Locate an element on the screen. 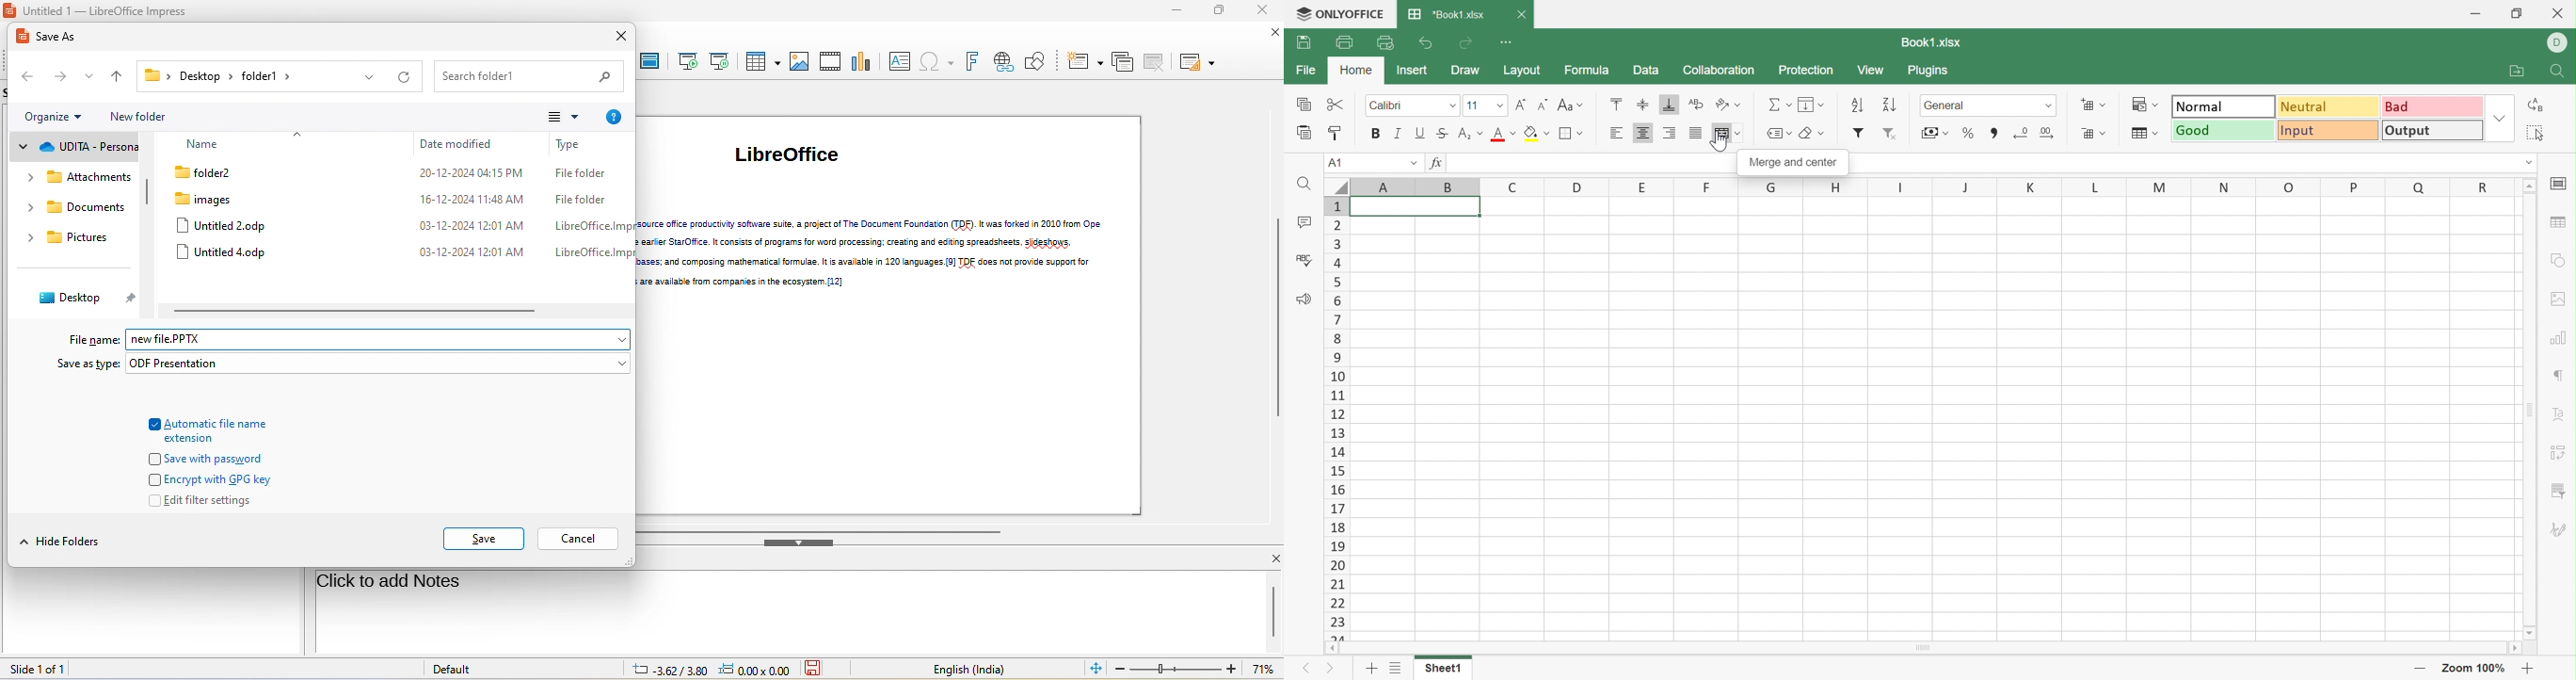 This screenshot has height=700, width=2576. Quick Print is located at coordinates (1383, 42).